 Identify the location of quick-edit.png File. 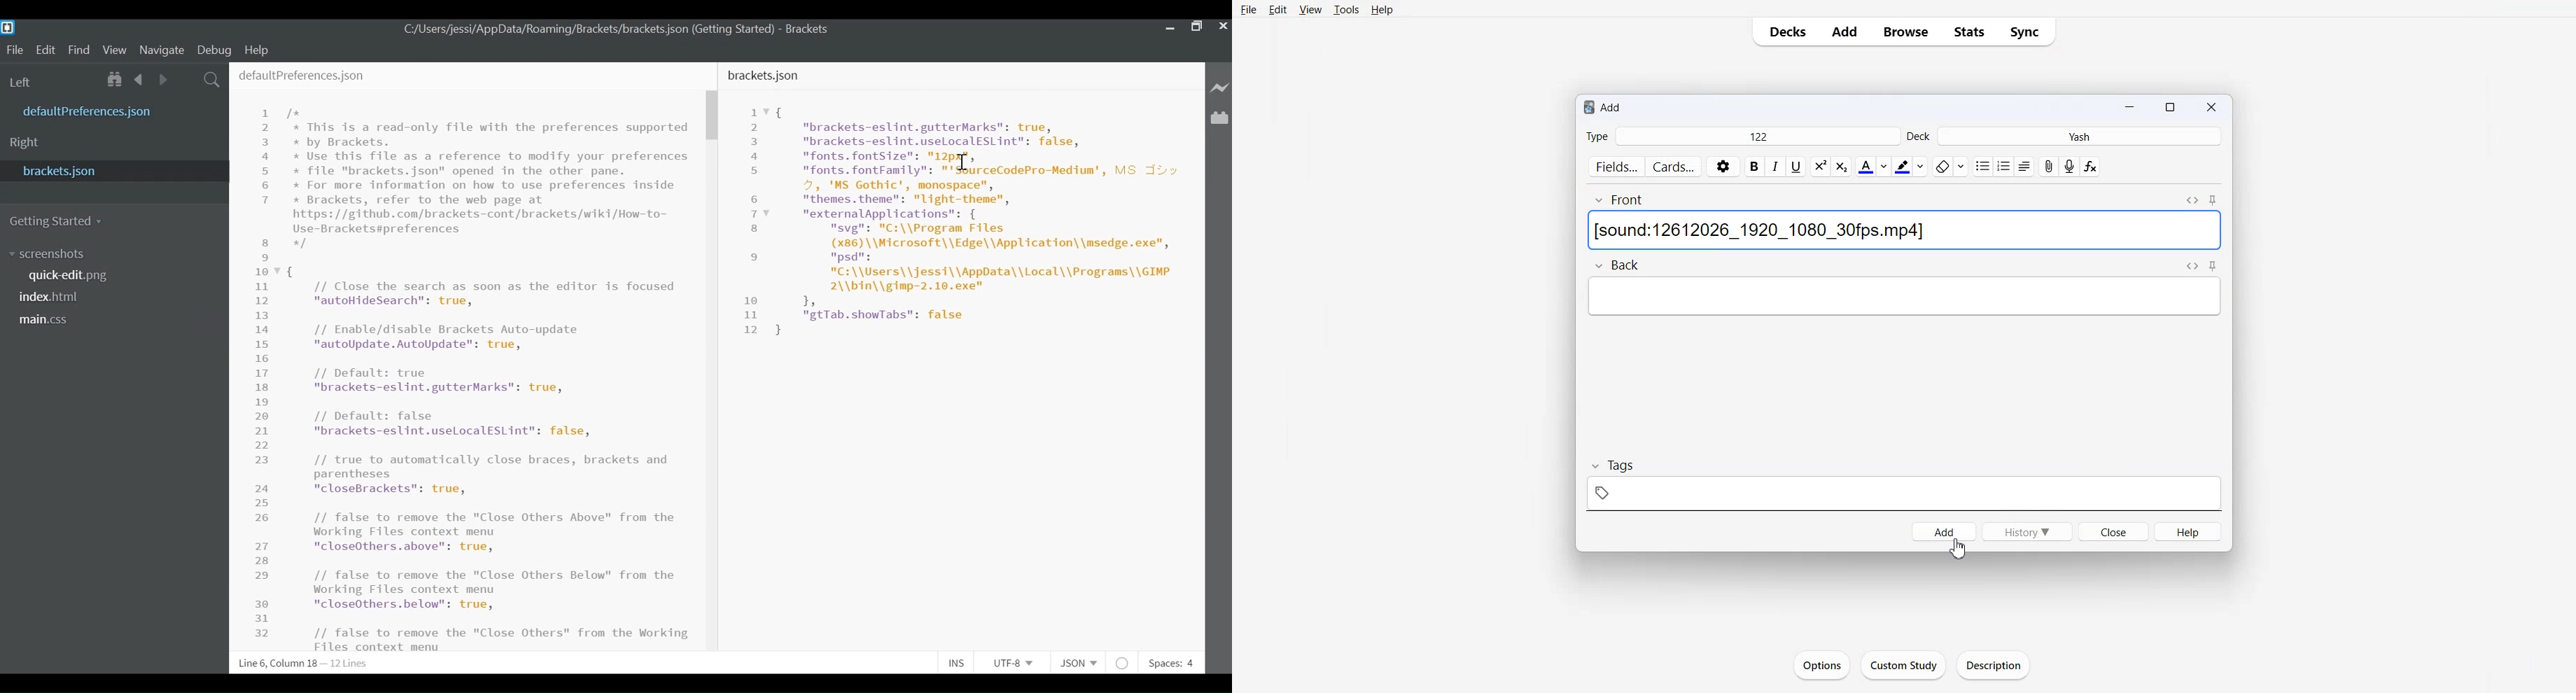
(71, 276).